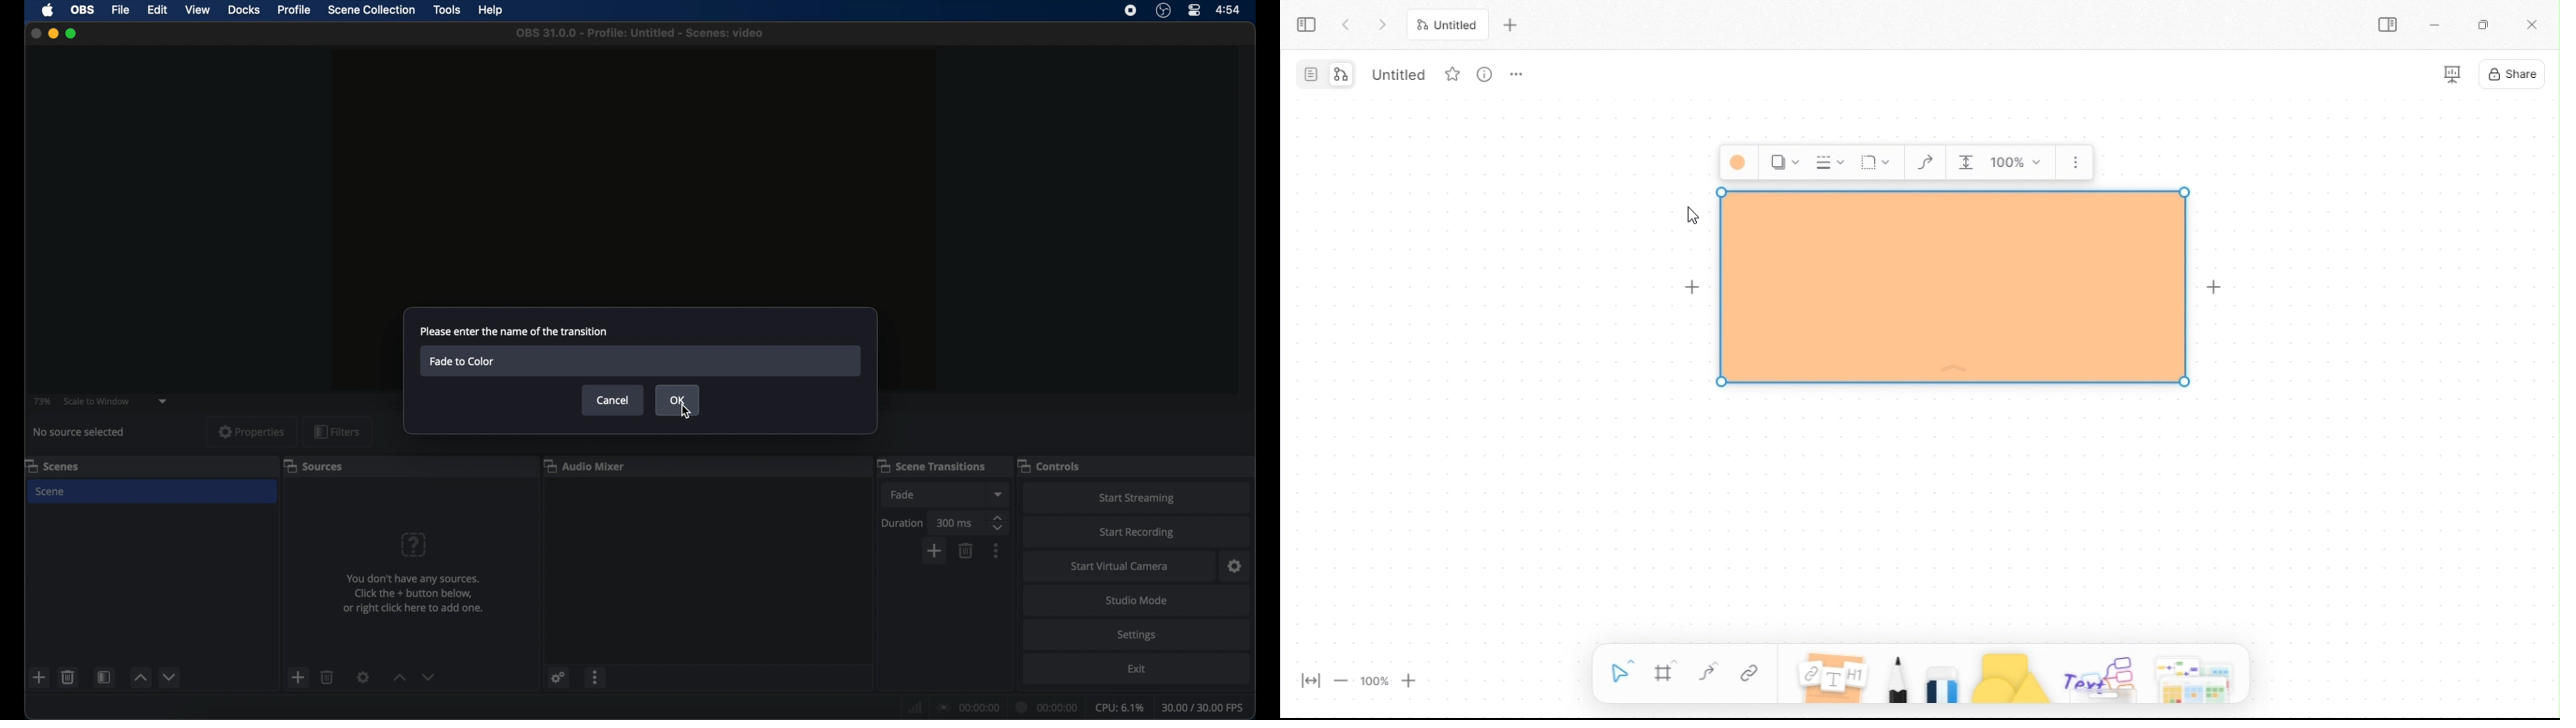 The height and width of the screenshot is (728, 2576). Describe the element at coordinates (999, 494) in the screenshot. I see `dropdown` at that location.